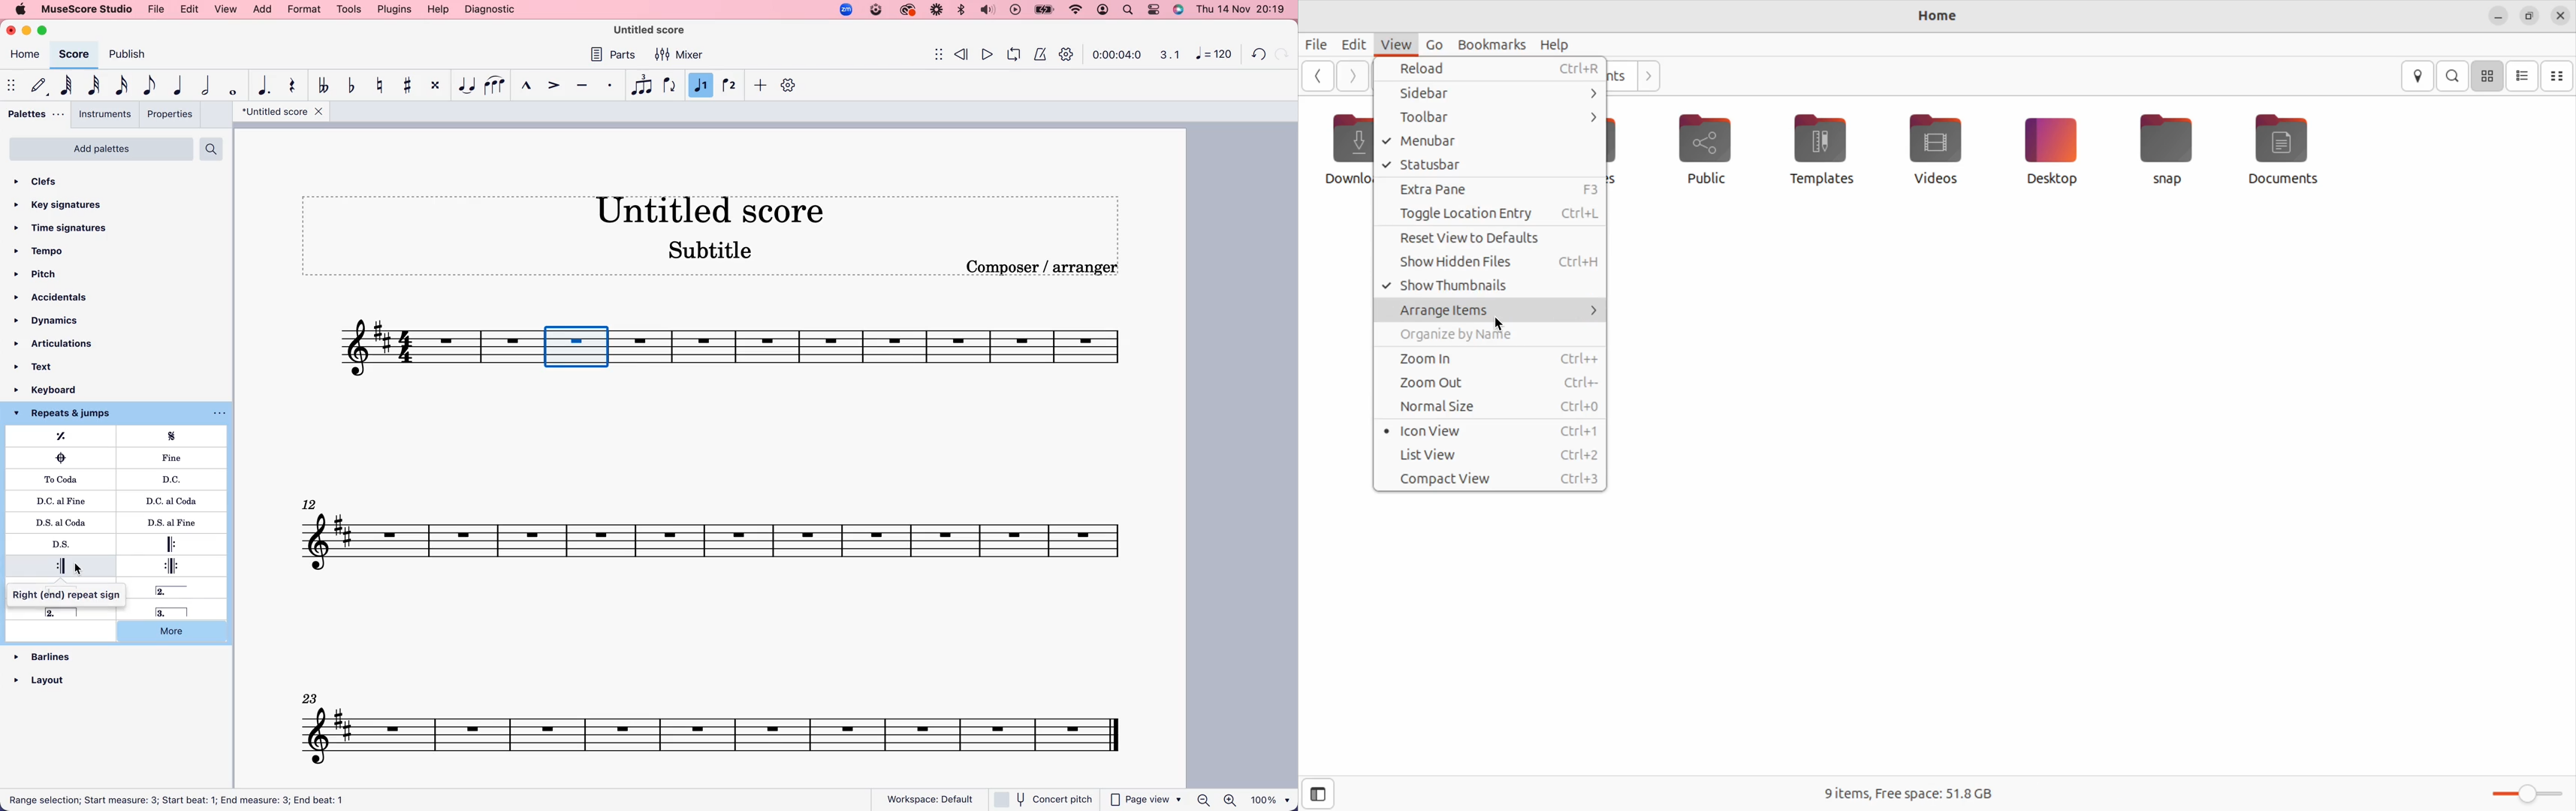 The image size is (2576, 812). I want to click on bluetooth, so click(960, 11).